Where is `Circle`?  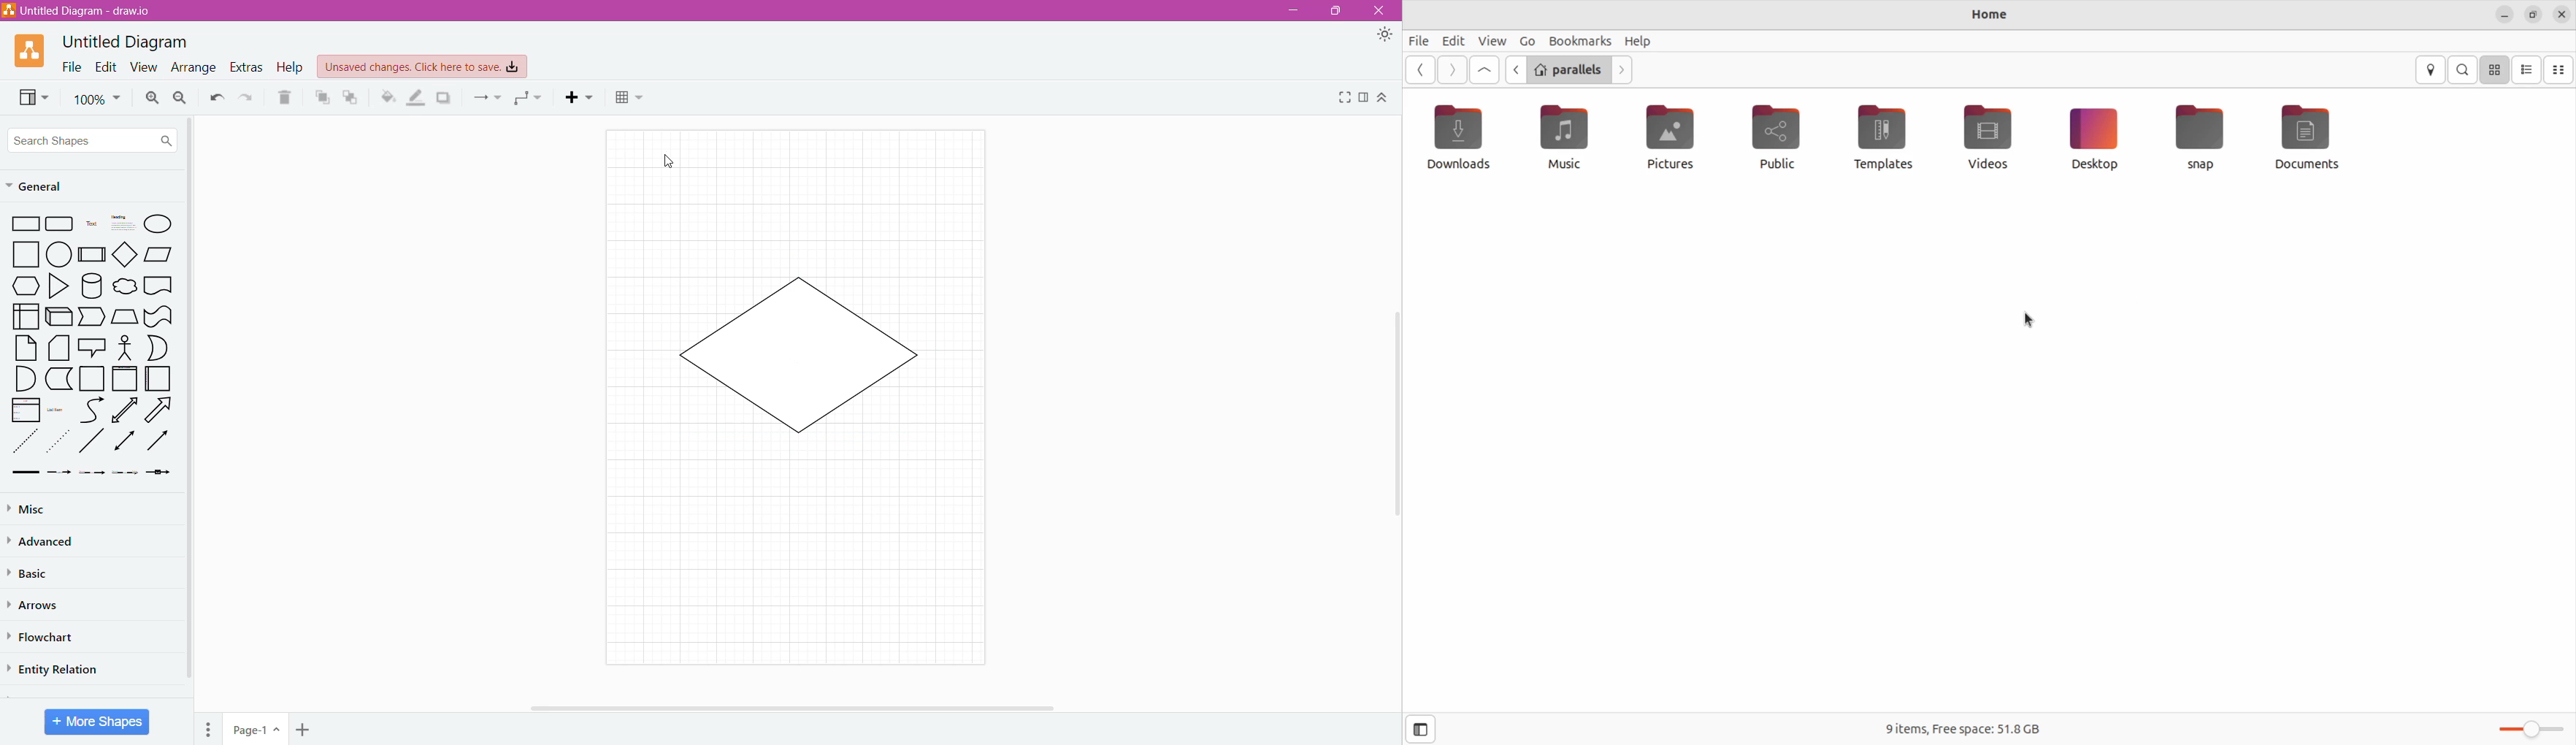
Circle is located at coordinates (61, 255).